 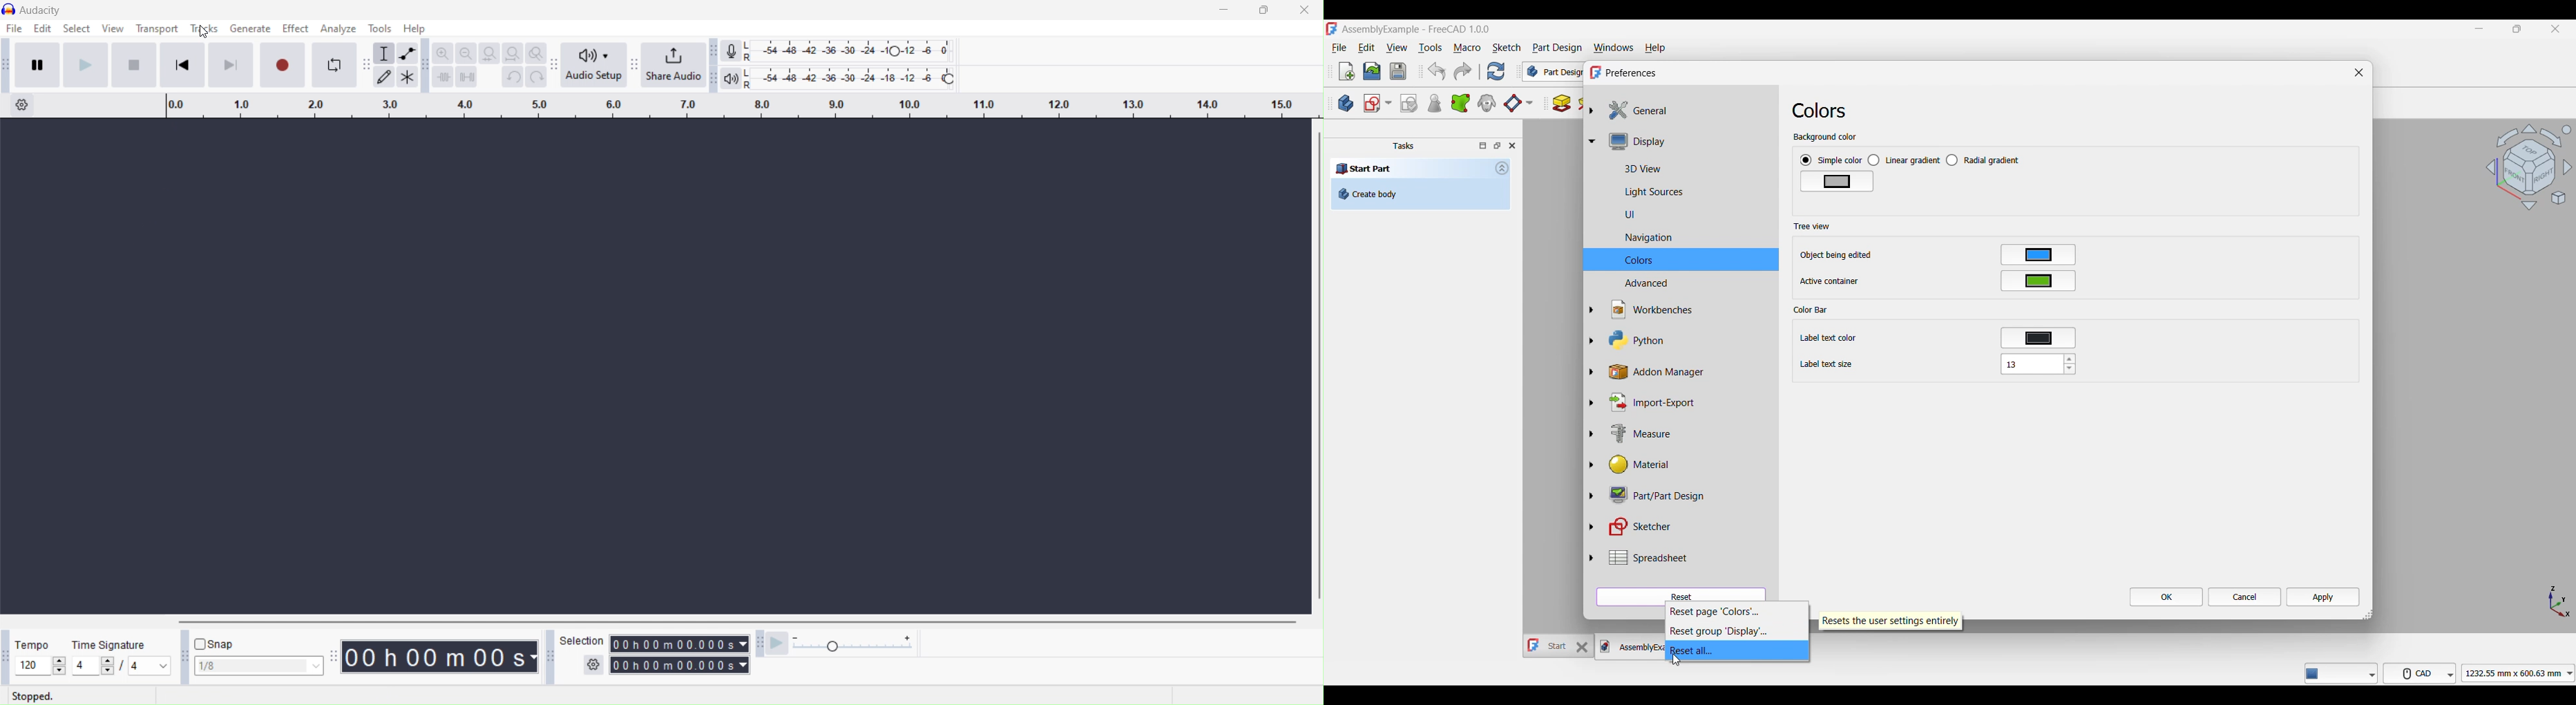 What do you see at coordinates (1460, 103) in the screenshot?
I see `Create a sub-objects shape binder` at bounding box center [1460, 103].